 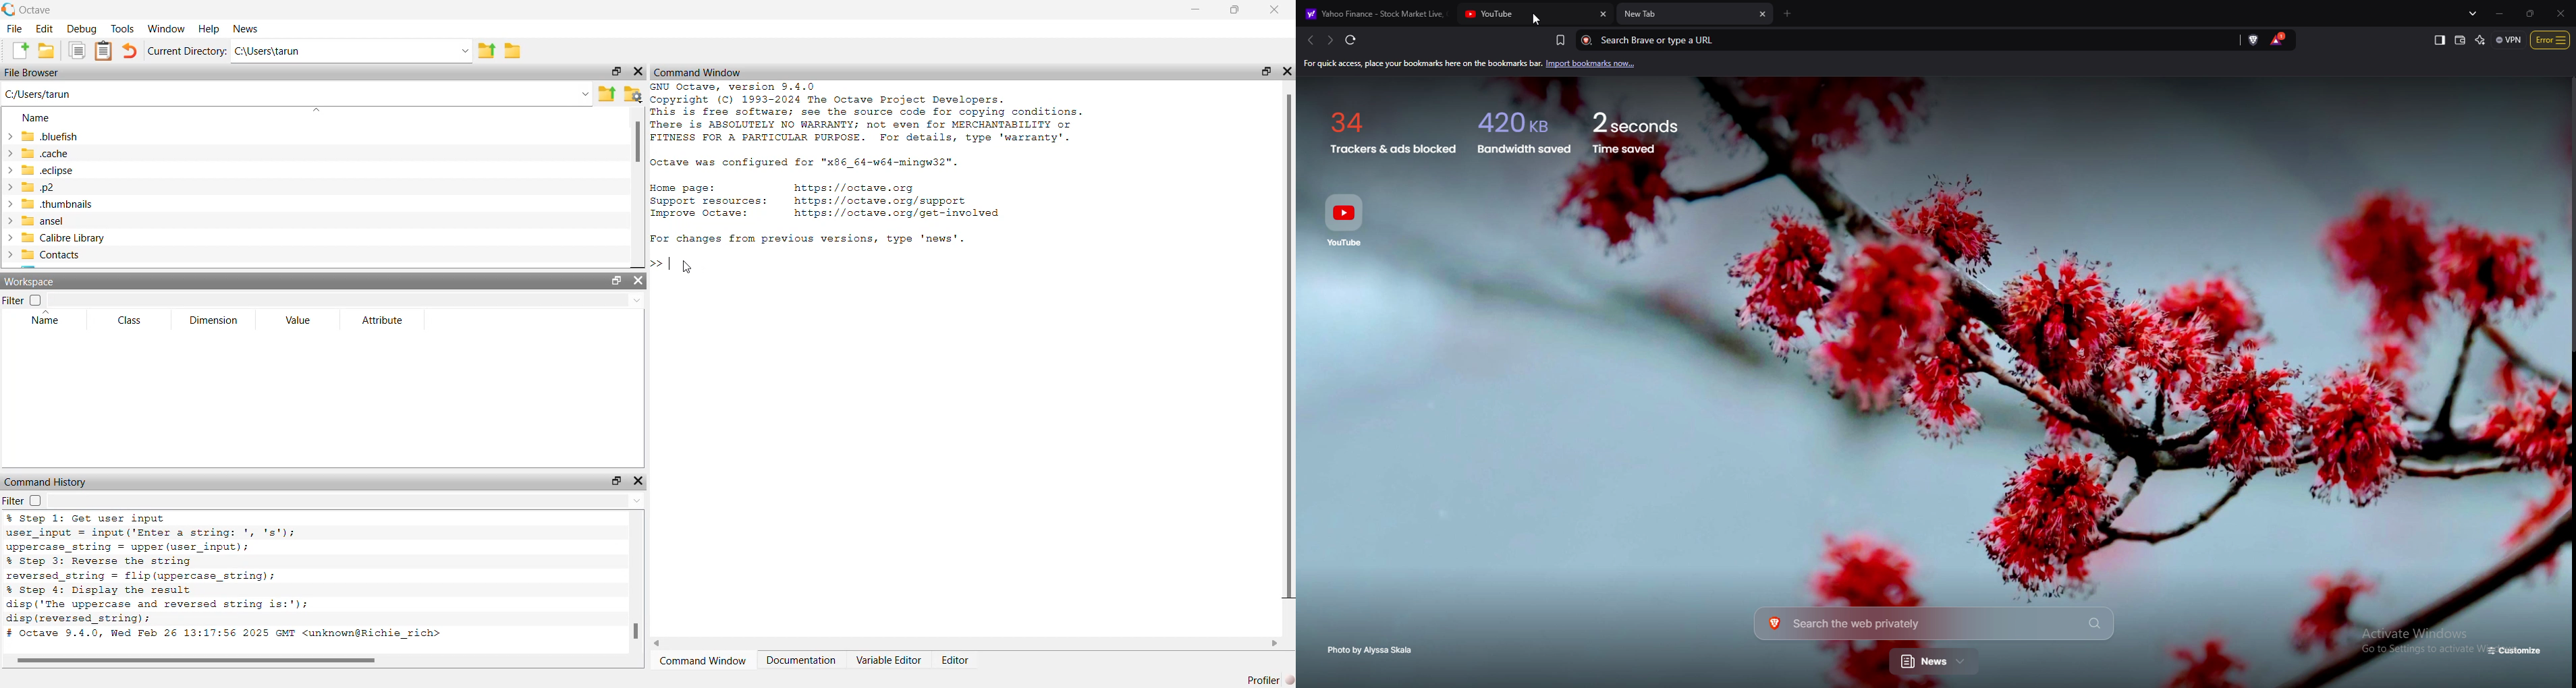 What do you see at coordinates (1685, 15) in the screenshot?
I see `New tab` at bounding box center [1685, 15].